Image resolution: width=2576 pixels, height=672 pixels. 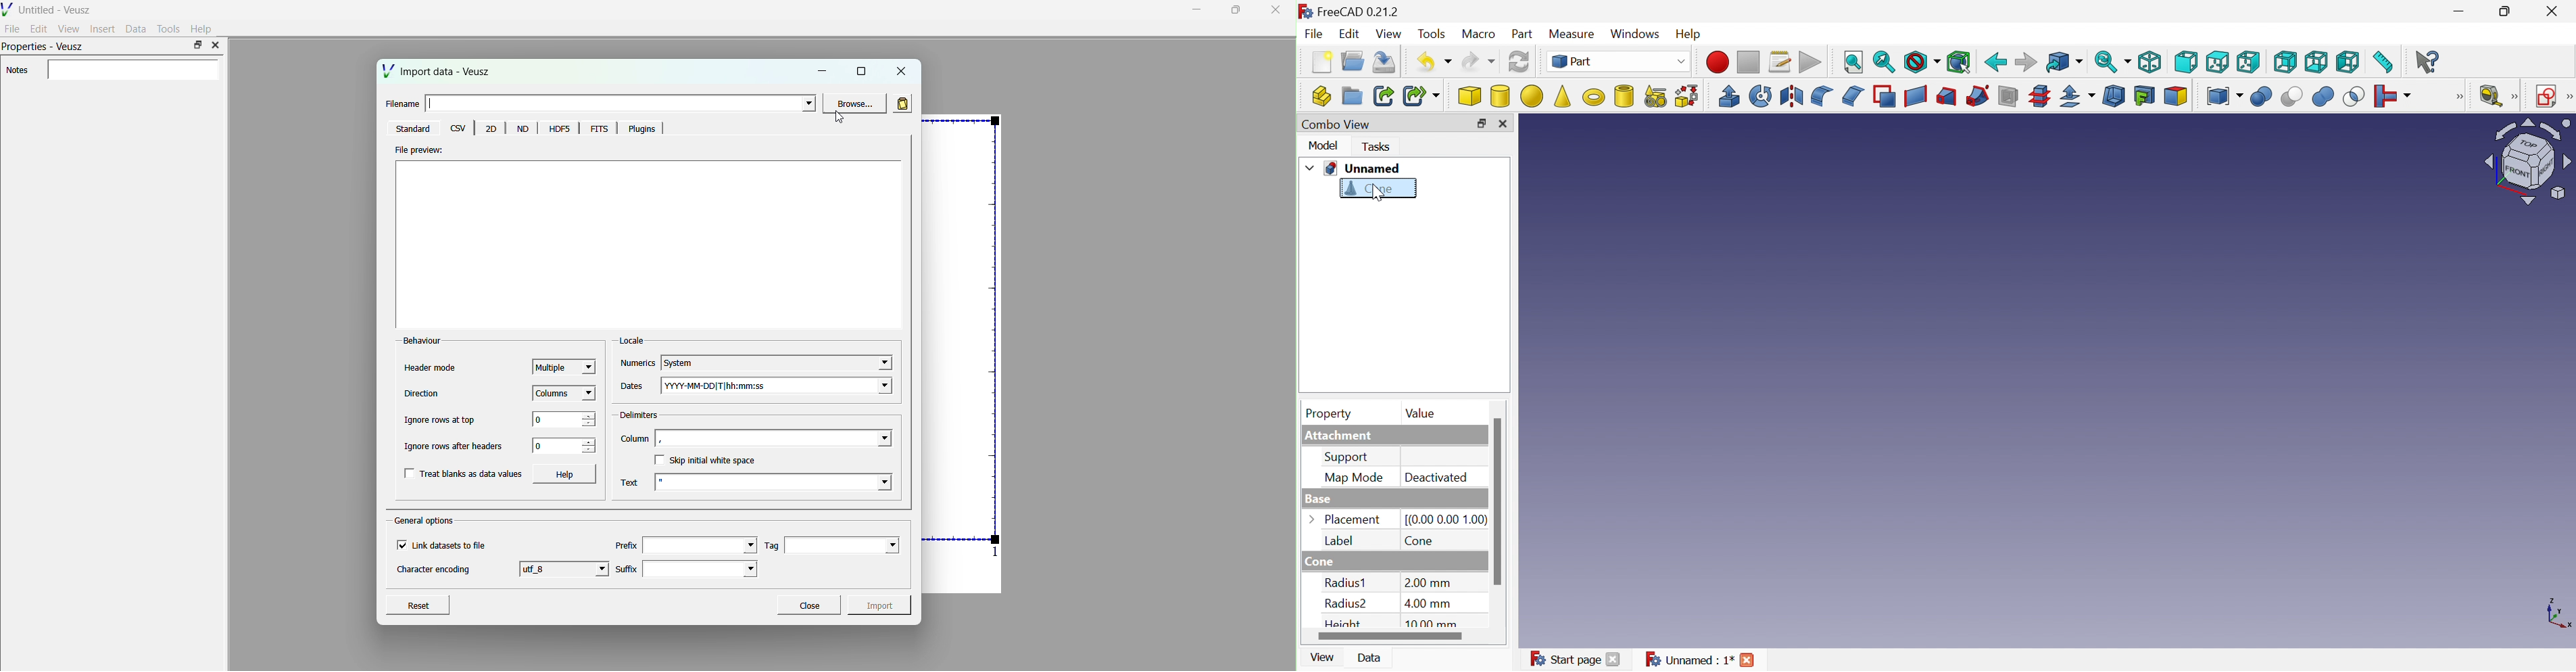 I want to click on Numerics, so click(x=637, y=364).